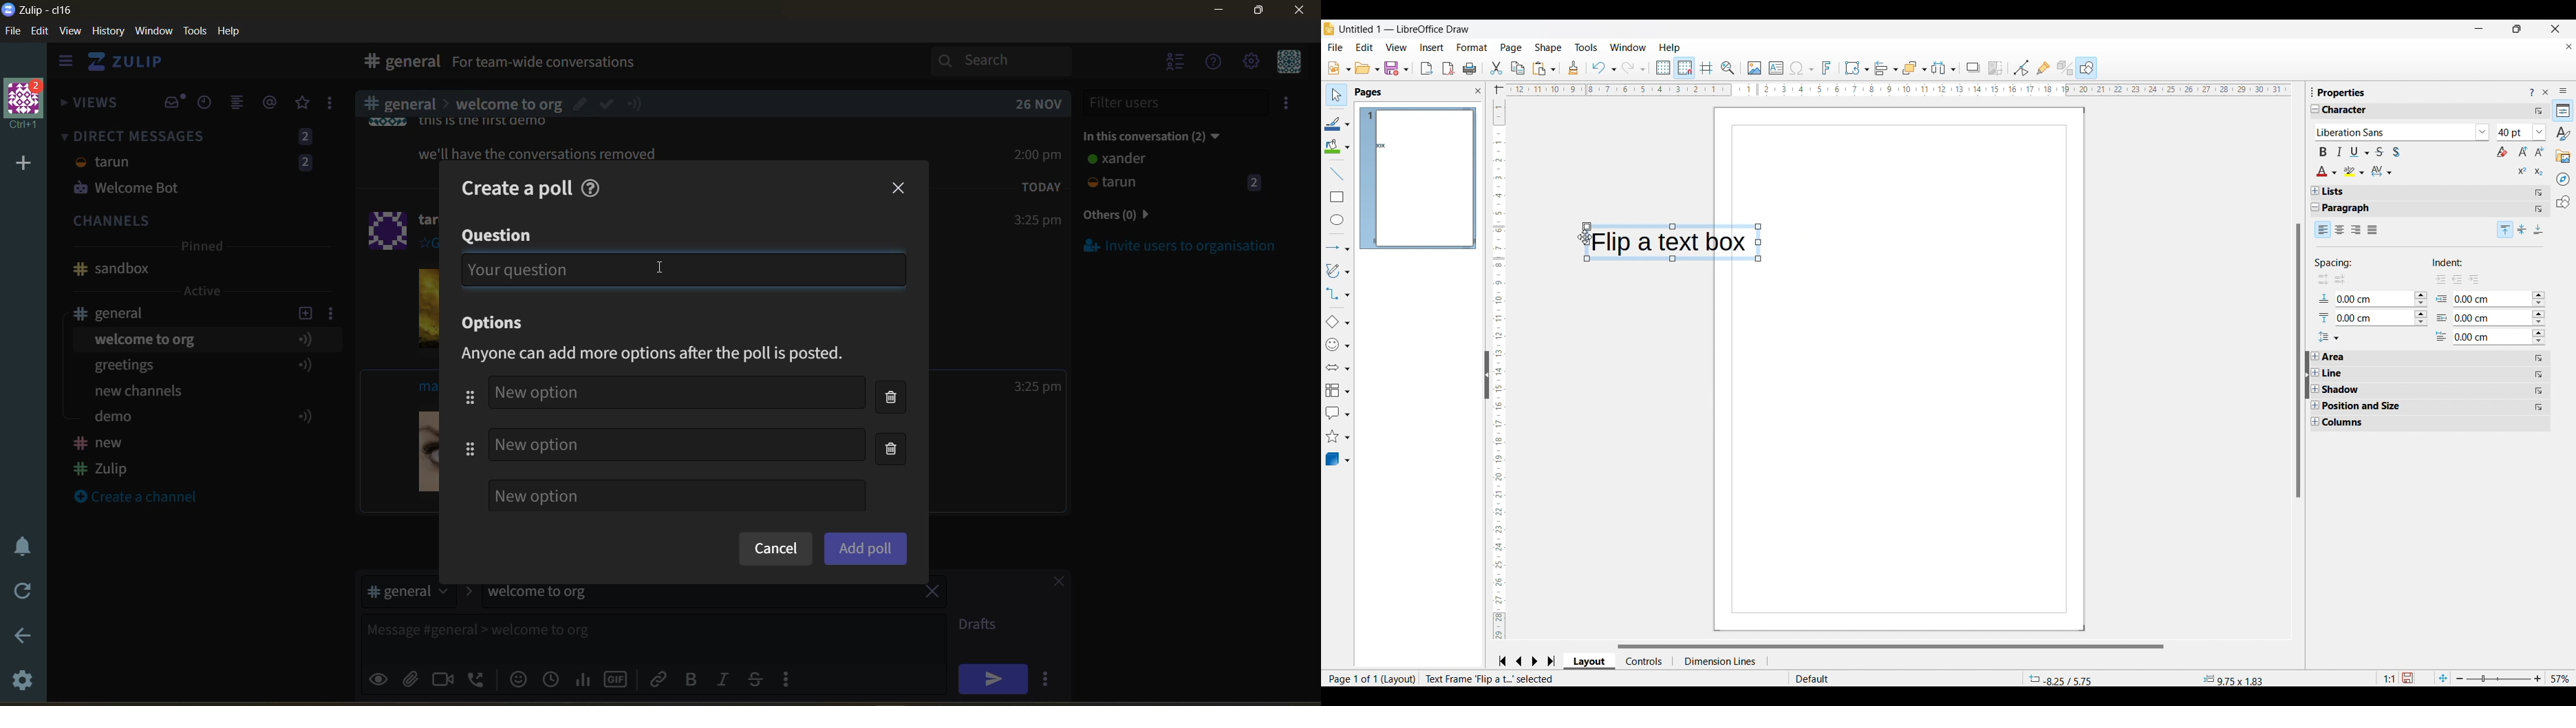  What do you see at coordinates (2342, 92) in the screenshot?
I see `property` at bounding box center [2342, 92].